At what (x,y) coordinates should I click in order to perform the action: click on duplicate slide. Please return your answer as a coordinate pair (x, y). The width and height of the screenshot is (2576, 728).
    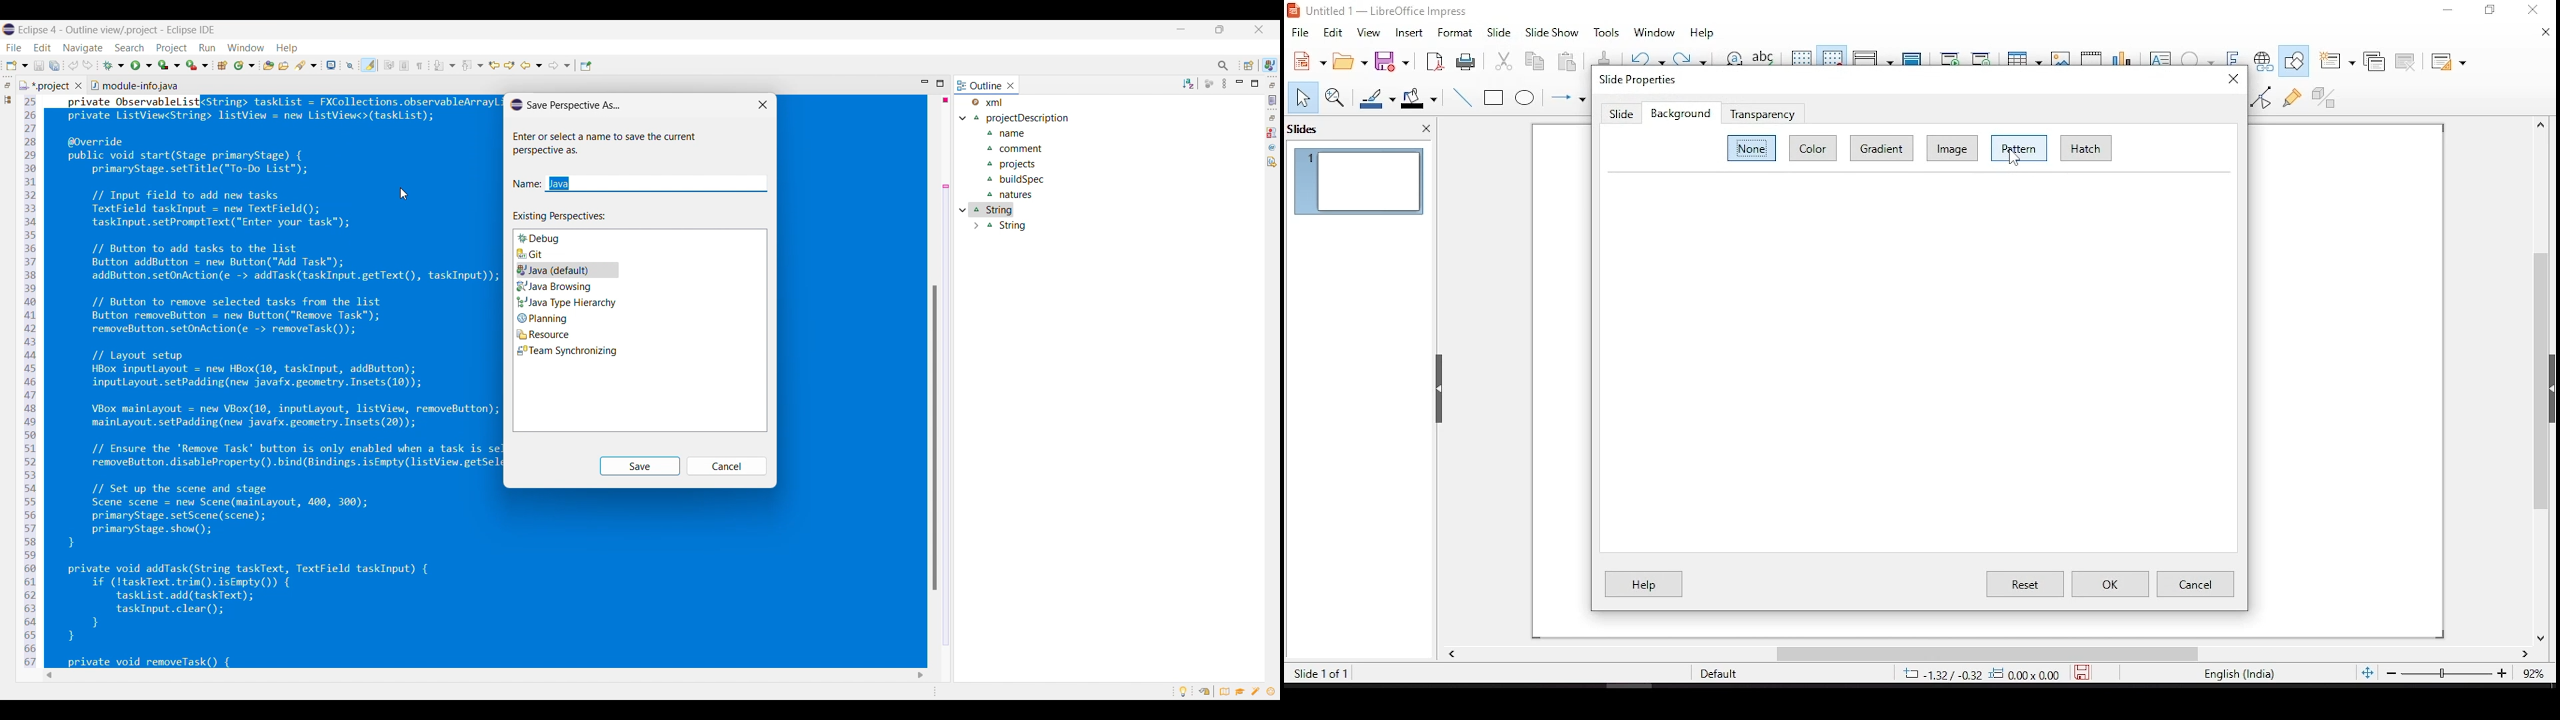
    Looking at the image, I should click on (2374, 61).